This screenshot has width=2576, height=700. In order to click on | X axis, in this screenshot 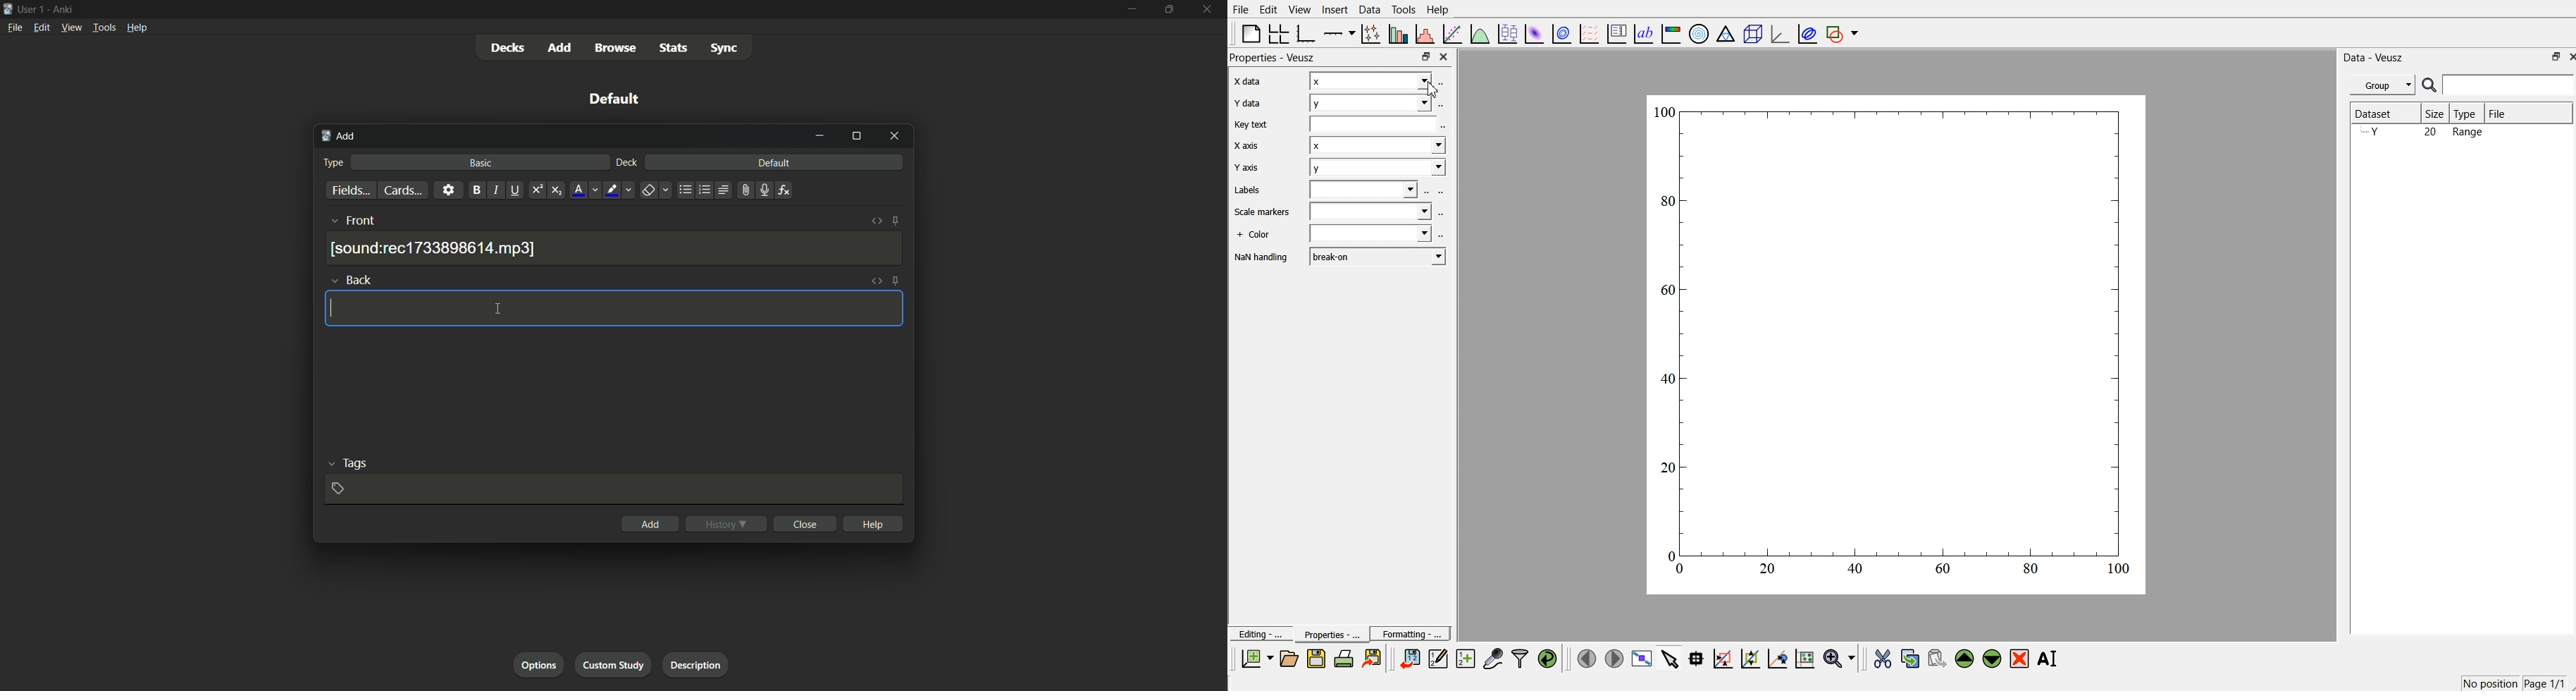, I will do `click(1249, 147)`.